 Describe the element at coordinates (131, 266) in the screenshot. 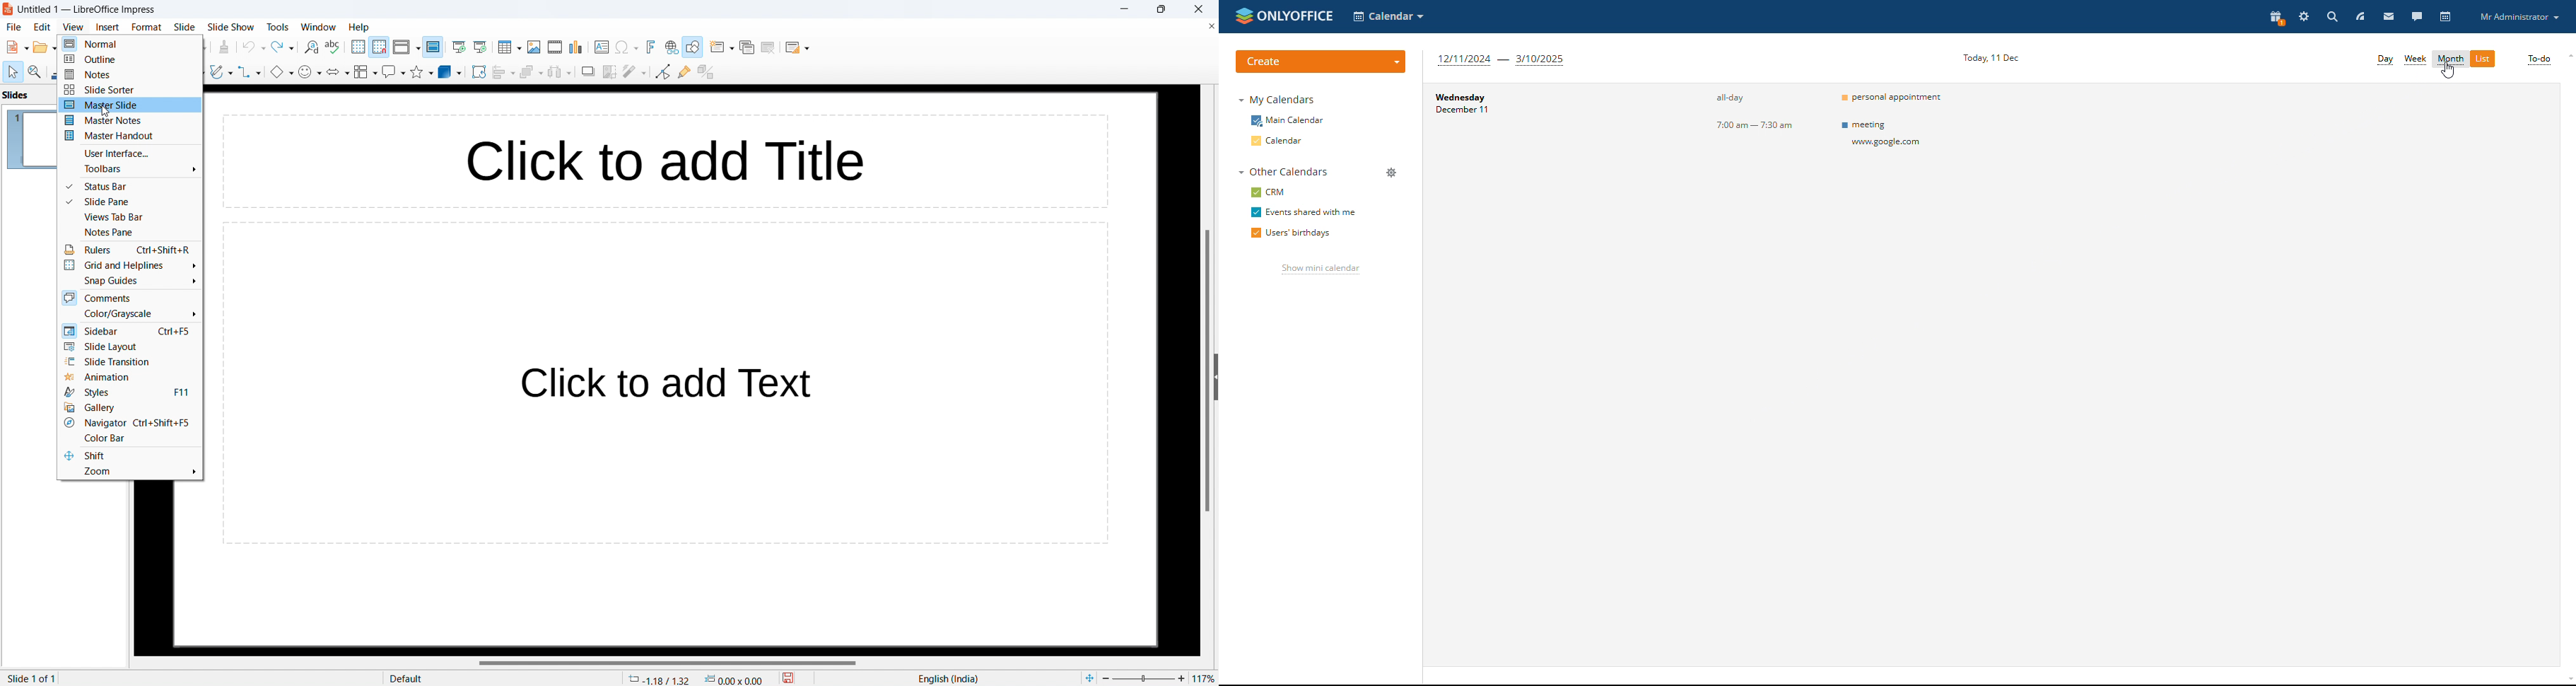

I see `grid and helplines` at that location.